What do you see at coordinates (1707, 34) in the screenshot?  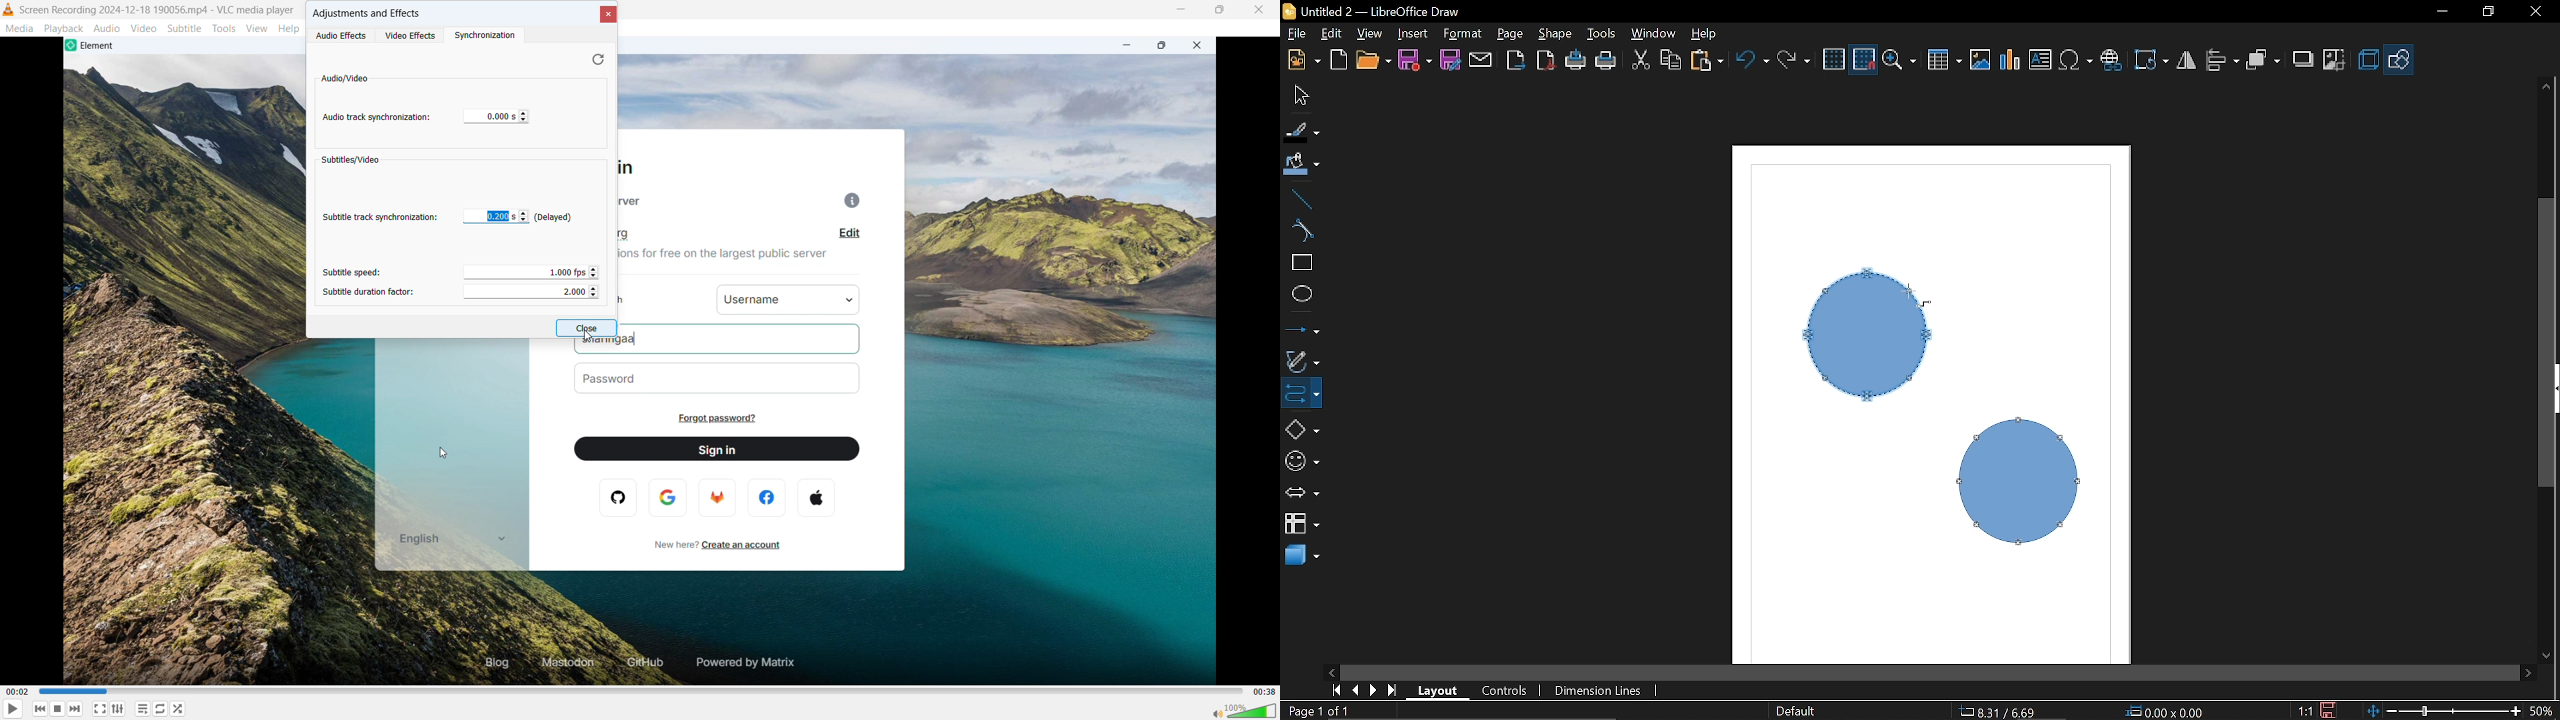 I see `Help` at bounding box center [1707, 34].